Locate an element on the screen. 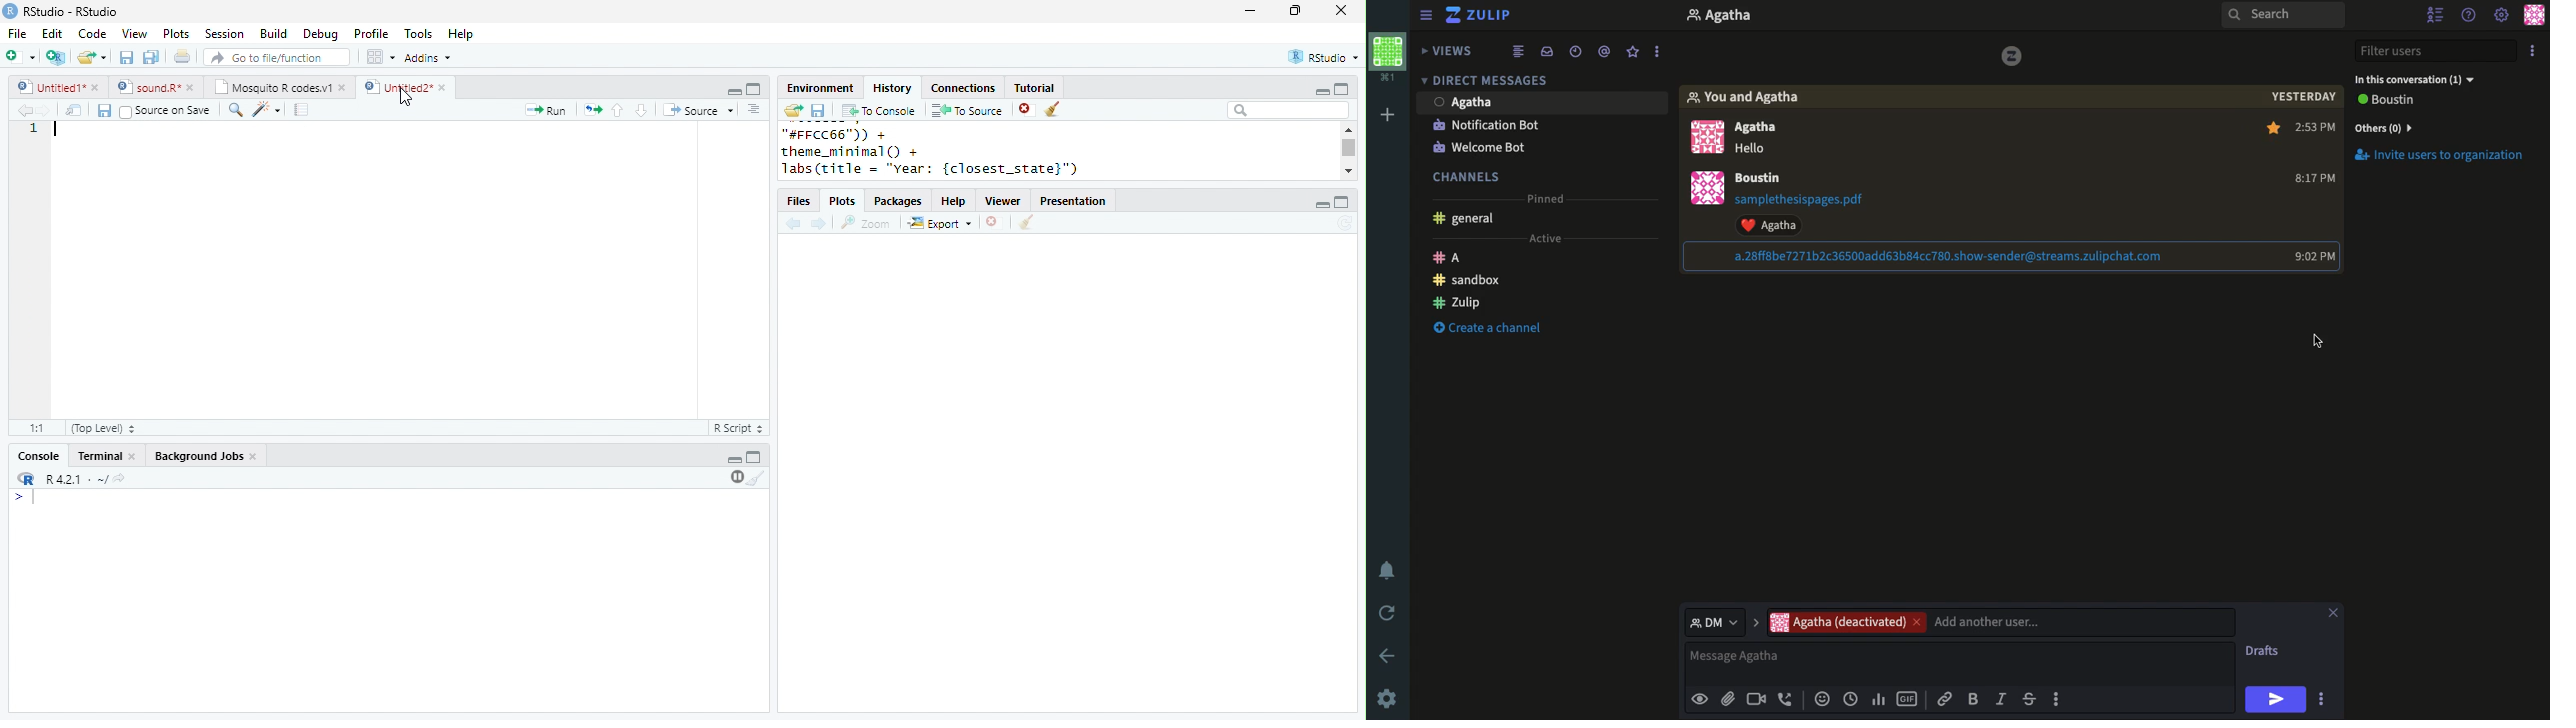  Maximize is located at coordinates (754, 457).